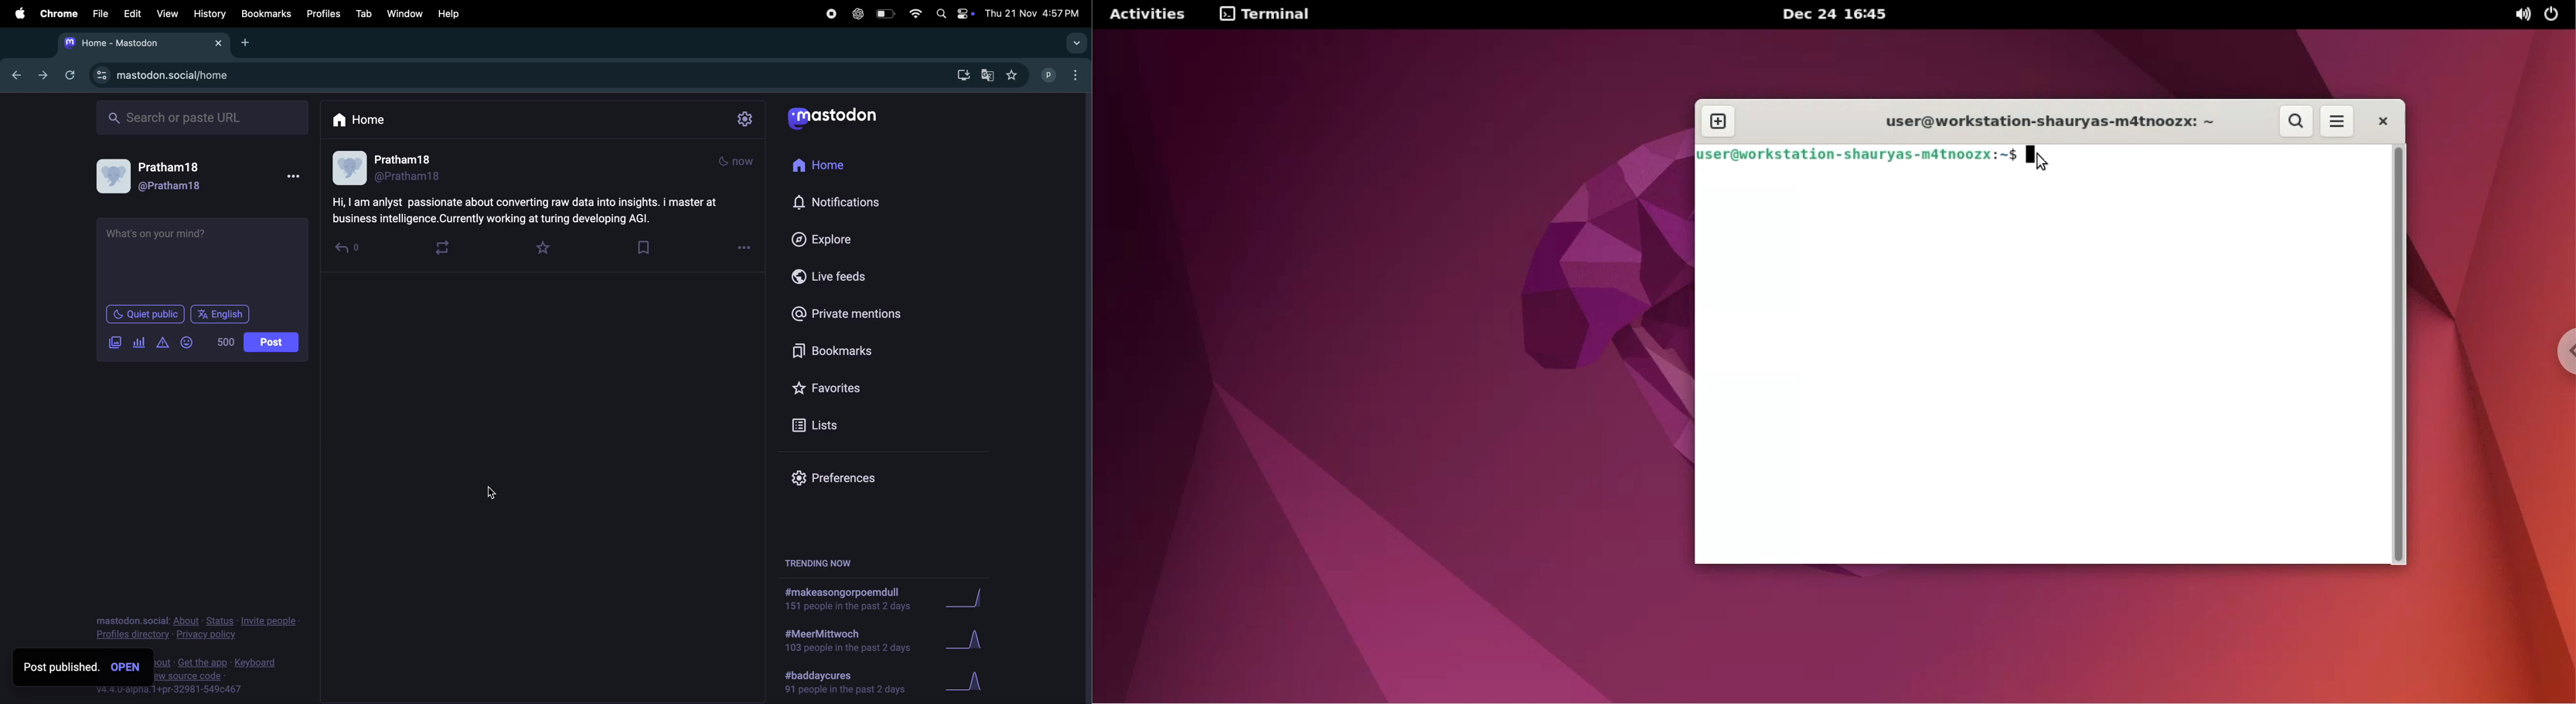 This screenshot has width=2576, height=728. Describe the element at coordinates (129, 668) in the screenshot. I see `open` at that location.